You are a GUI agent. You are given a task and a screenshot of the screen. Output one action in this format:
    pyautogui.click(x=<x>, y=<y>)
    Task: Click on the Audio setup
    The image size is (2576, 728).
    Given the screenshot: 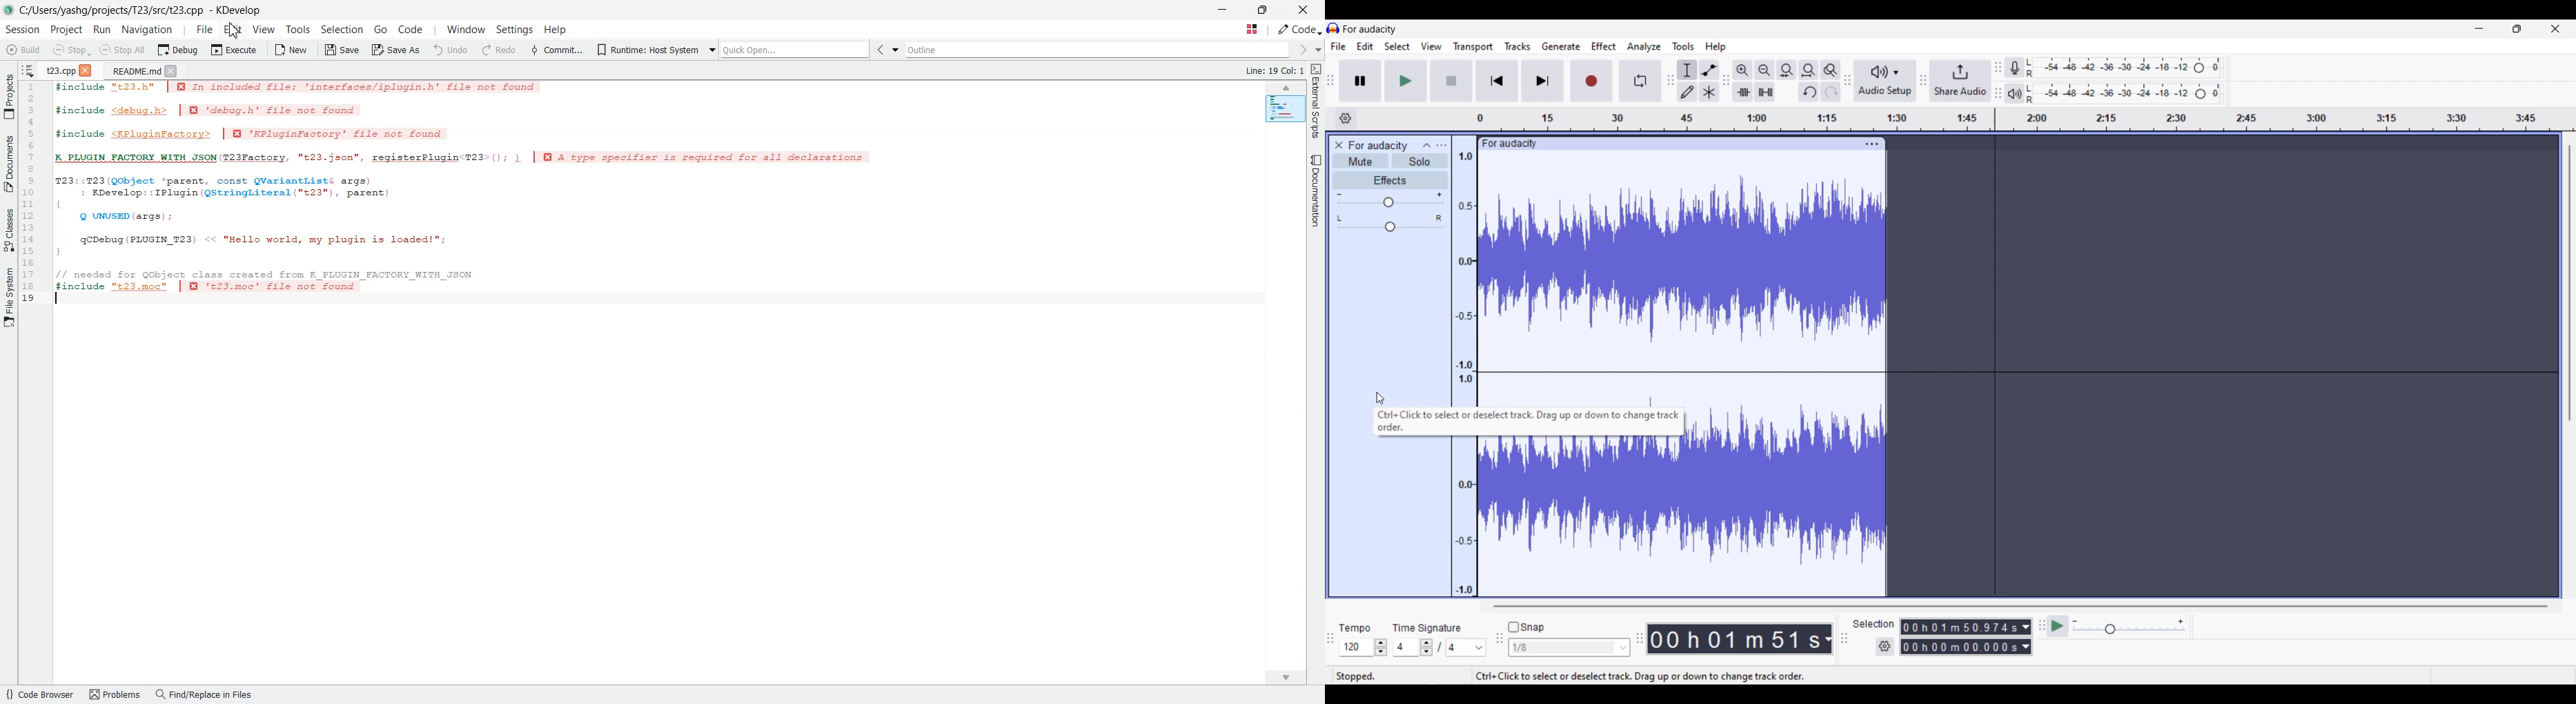 What is the action you would take?
    pyautogui.click(x=1886, y=81)
    